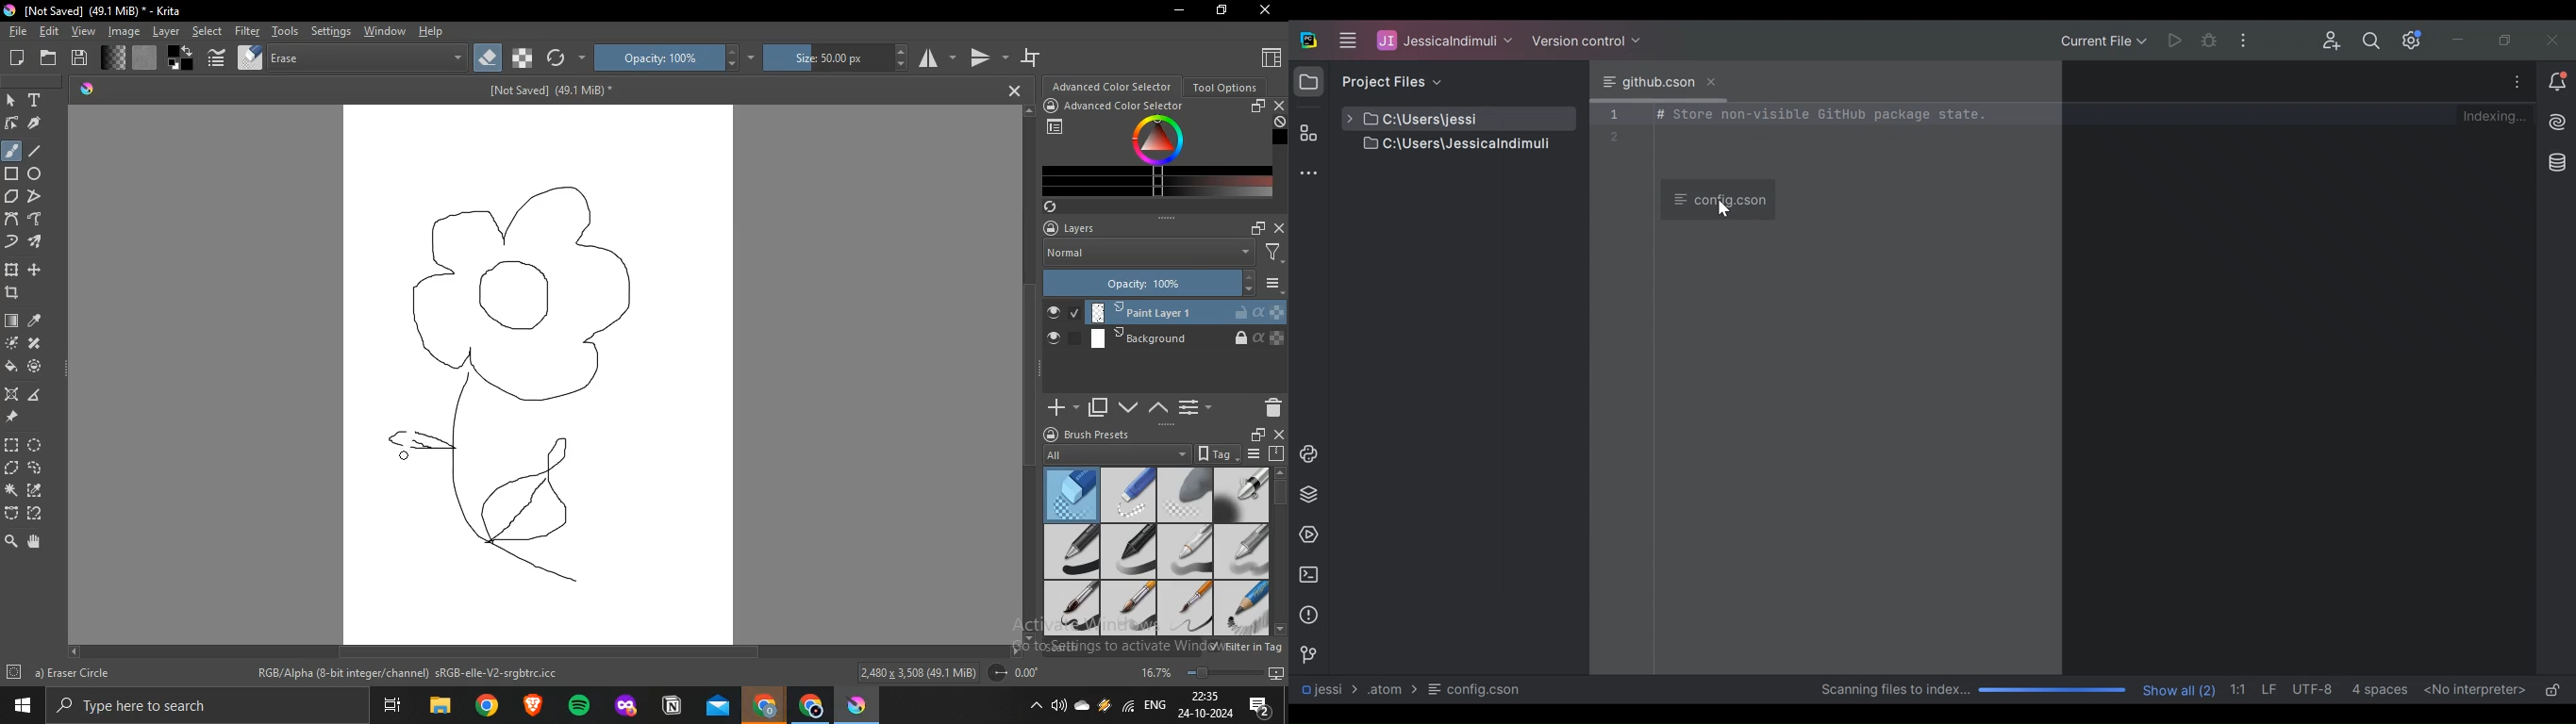 The image size is (2576, 728). What do you see at coordinates (12, 514) in the screenshot?
I see `bezier curve selection tool` at bounding box center [12, 514].